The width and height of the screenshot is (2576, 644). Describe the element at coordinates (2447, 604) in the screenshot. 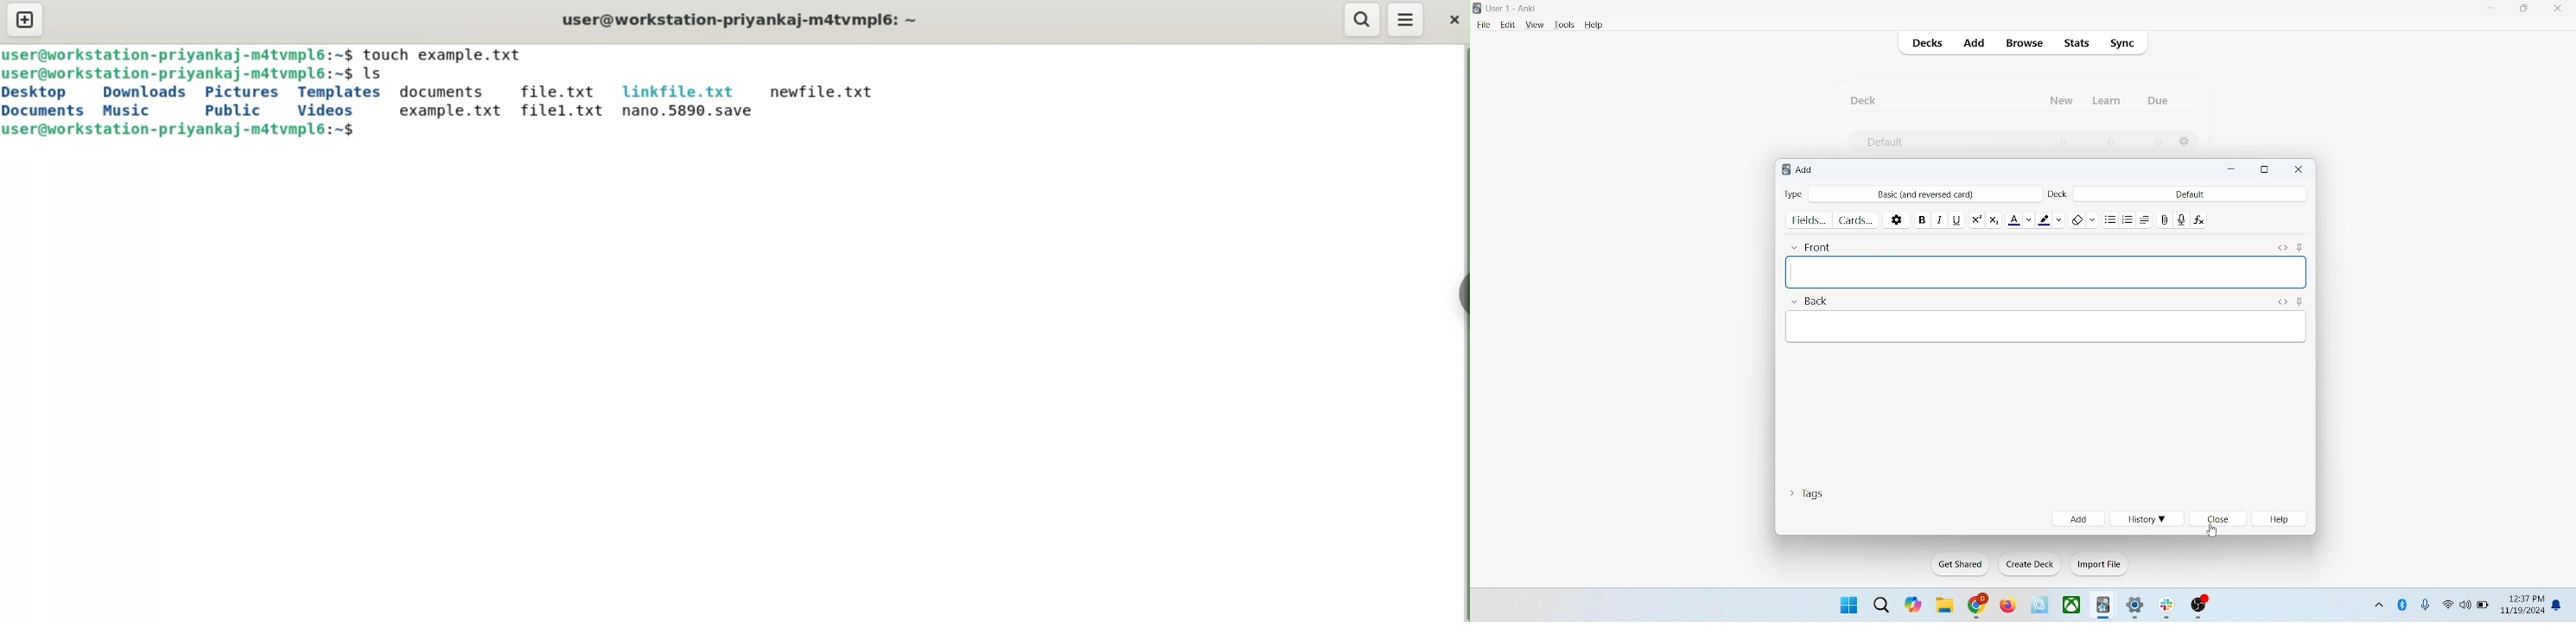

I see `wifi` at that location.